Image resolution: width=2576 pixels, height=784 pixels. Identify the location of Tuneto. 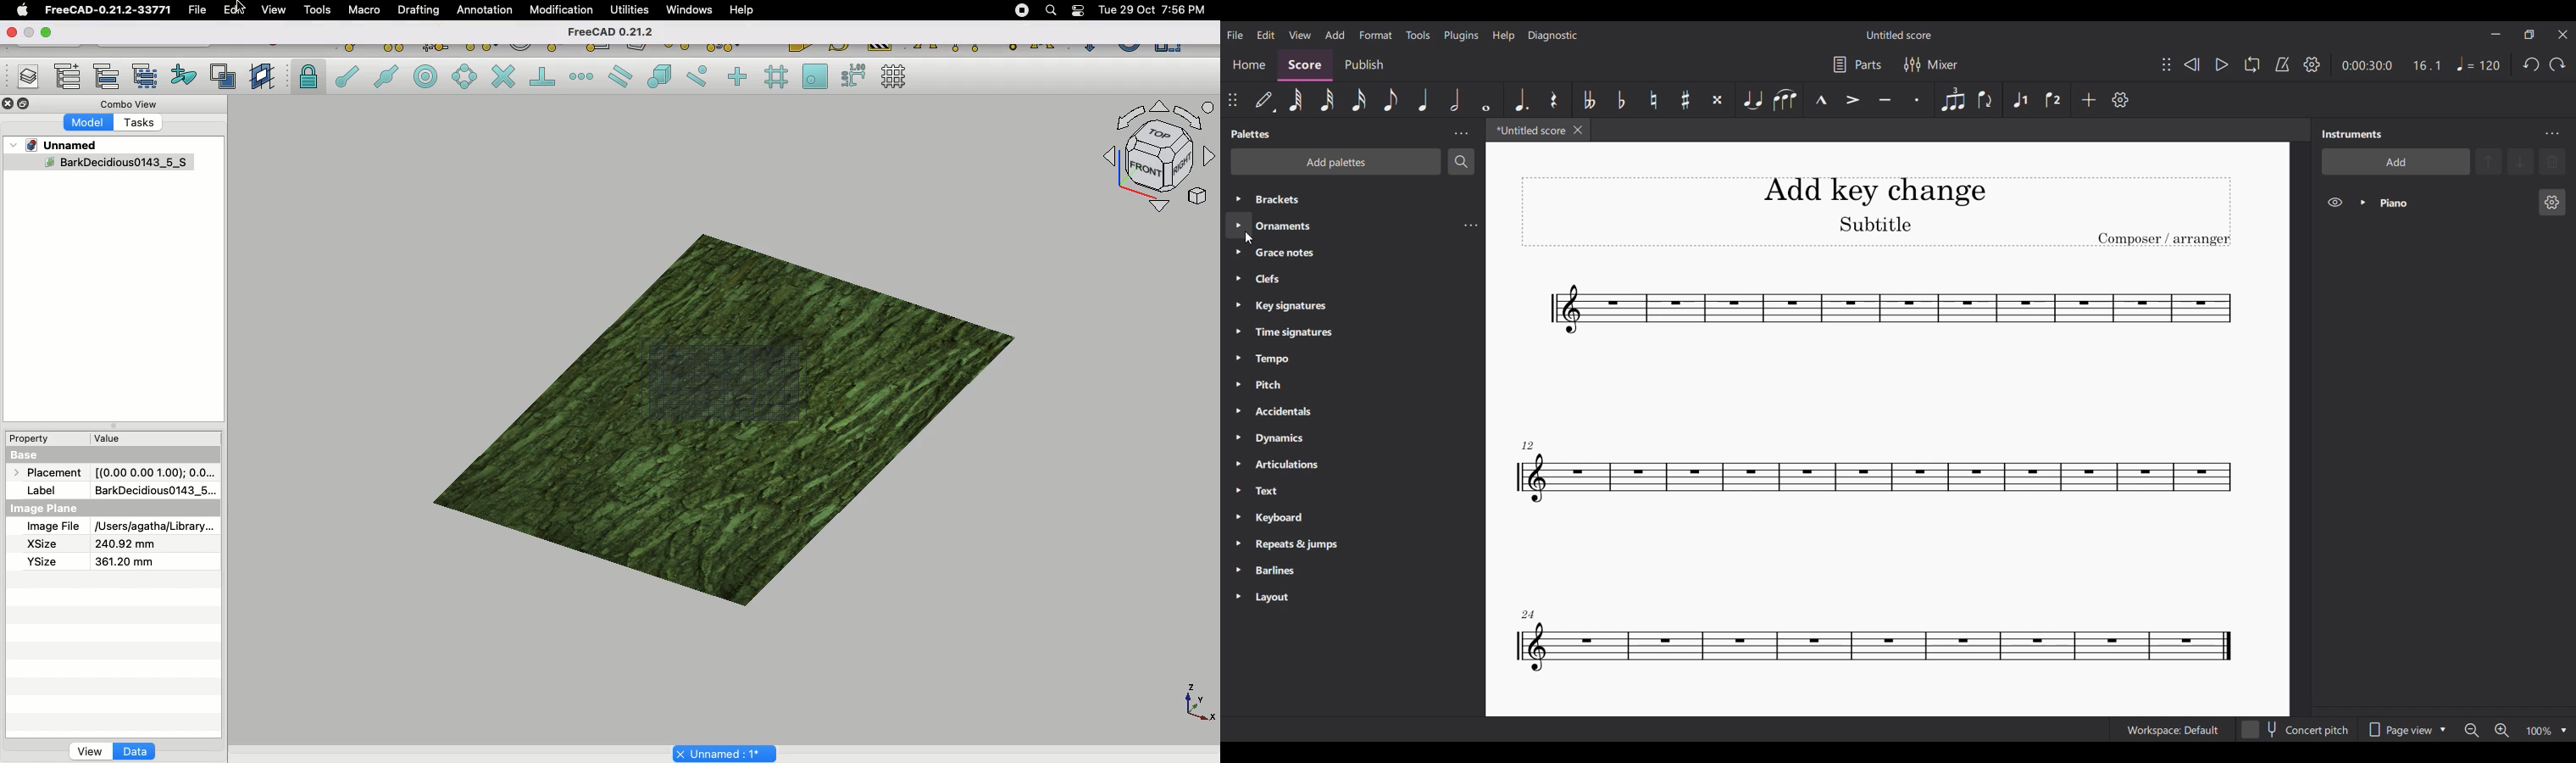
(1885, 99).